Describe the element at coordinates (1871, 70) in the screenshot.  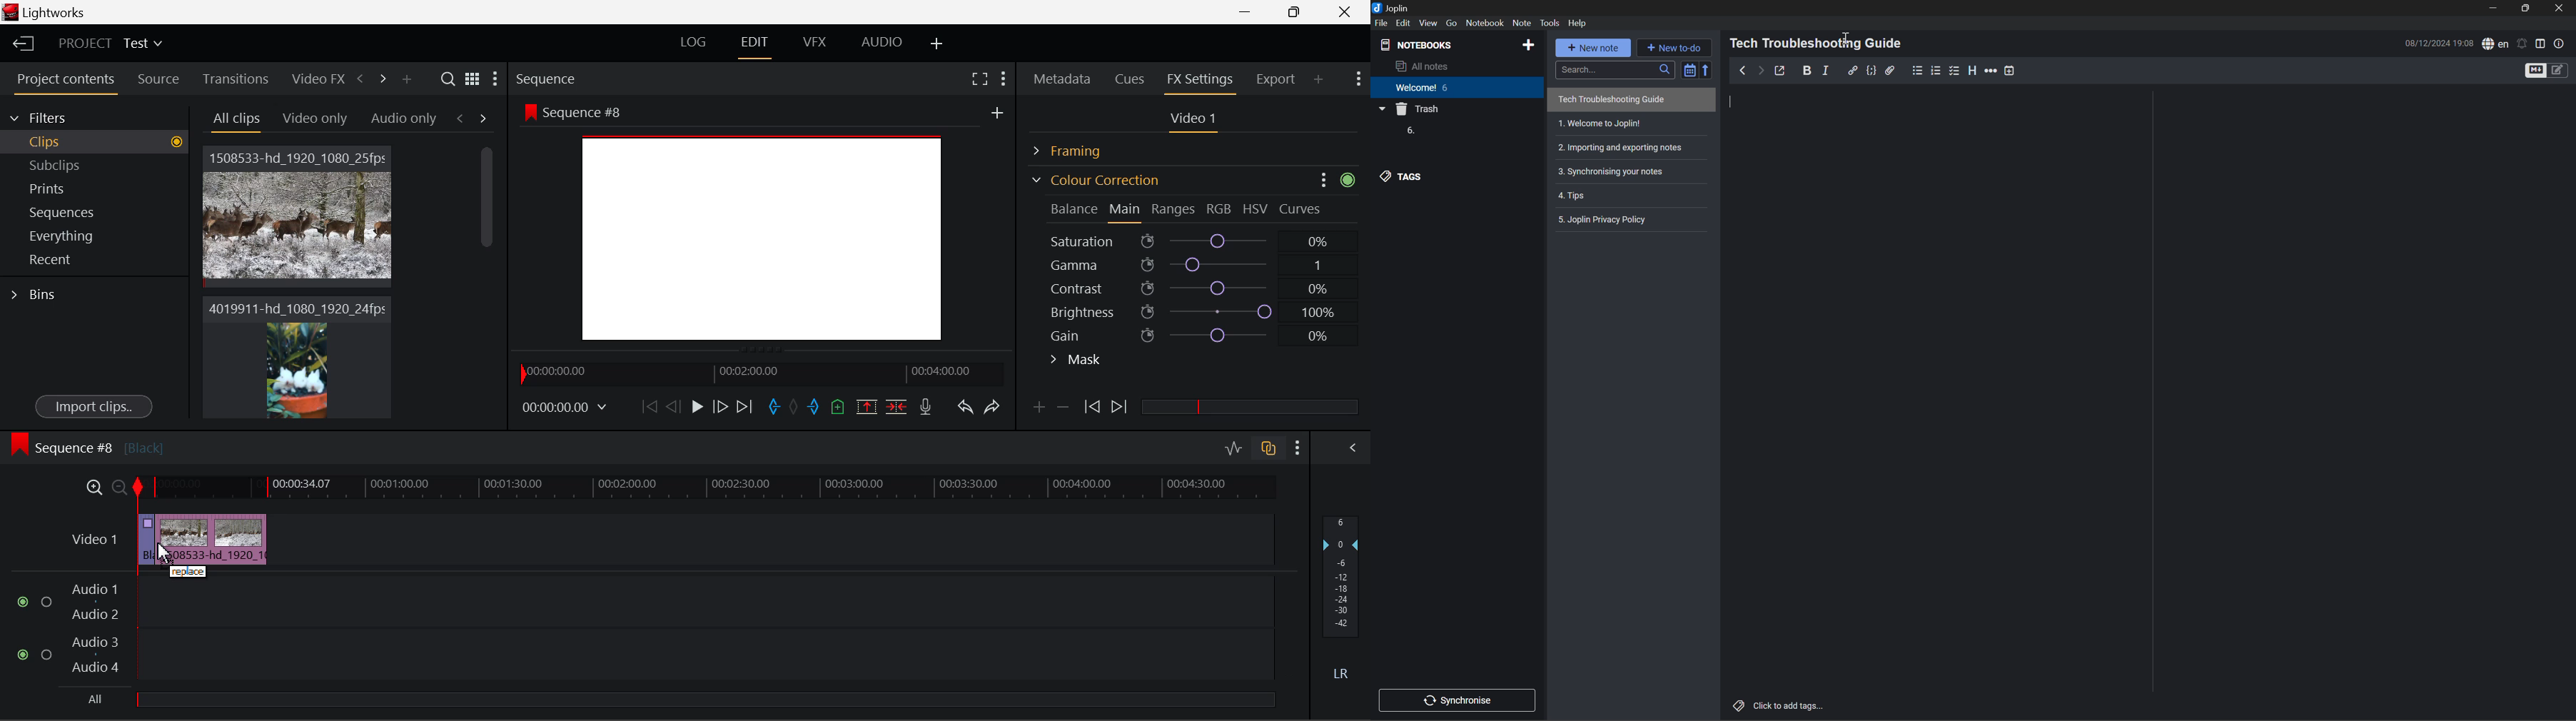
I see `Code block` at that location.